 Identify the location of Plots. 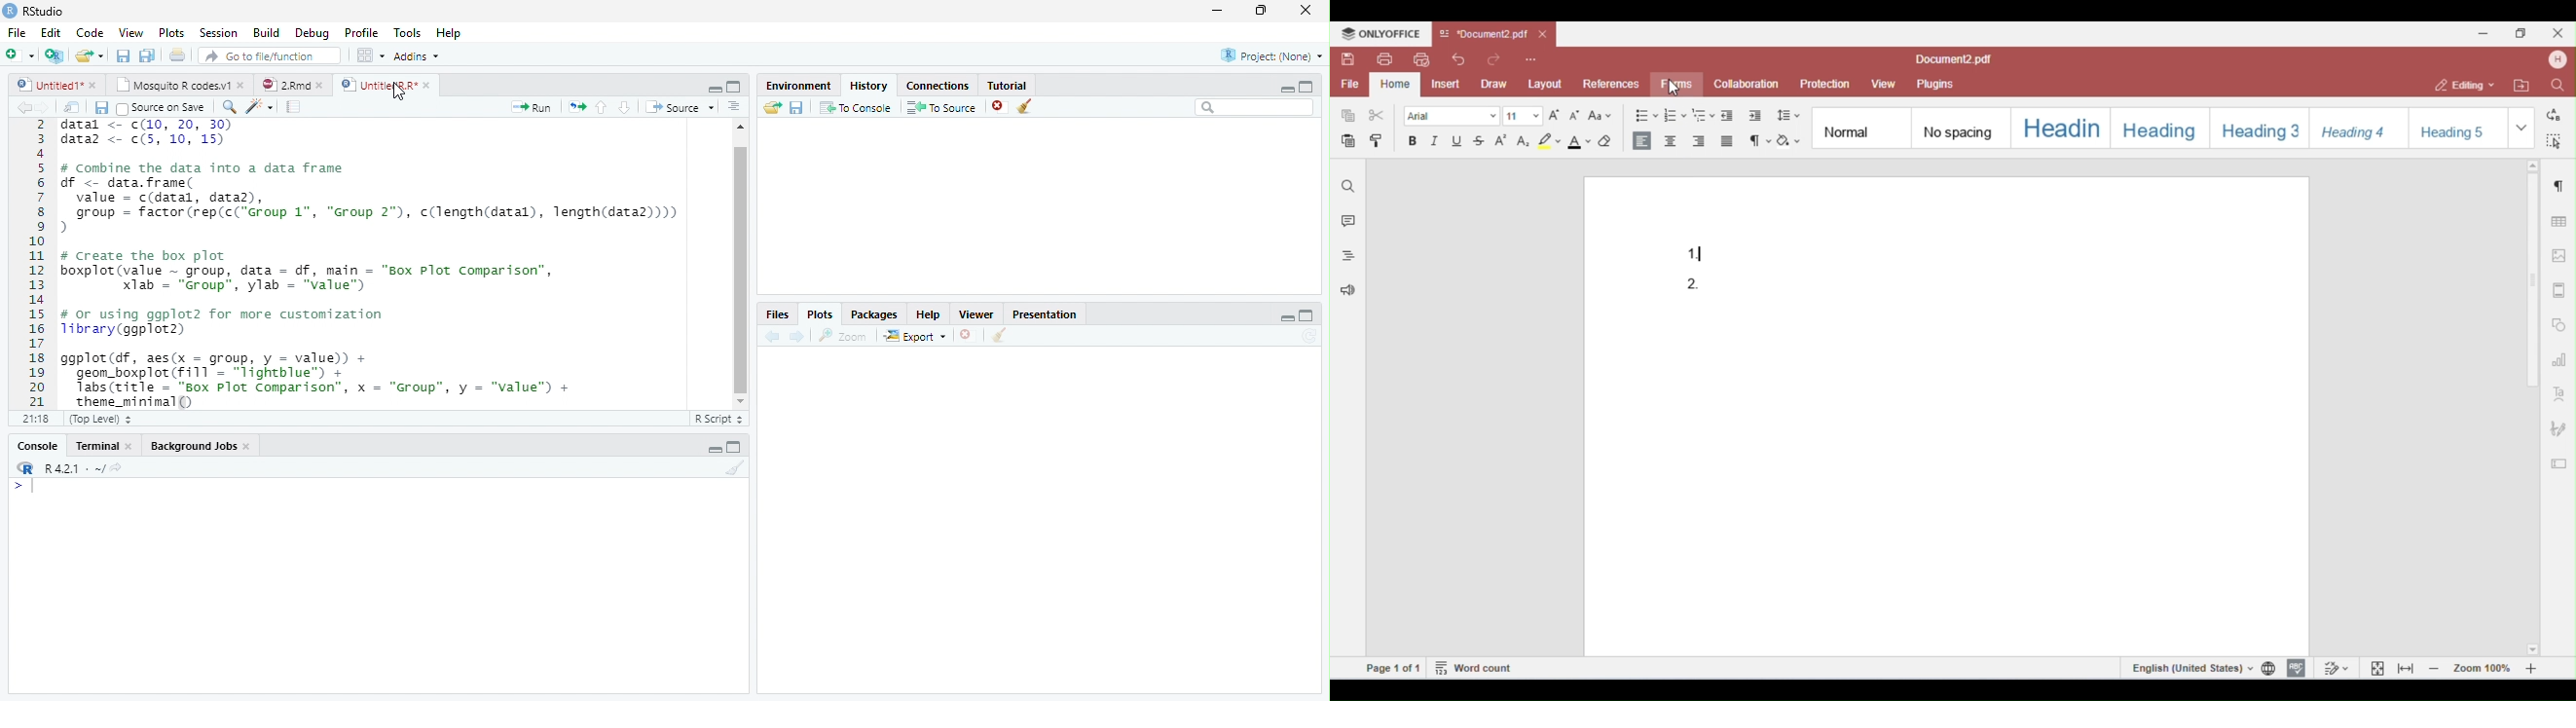
(169, 32).